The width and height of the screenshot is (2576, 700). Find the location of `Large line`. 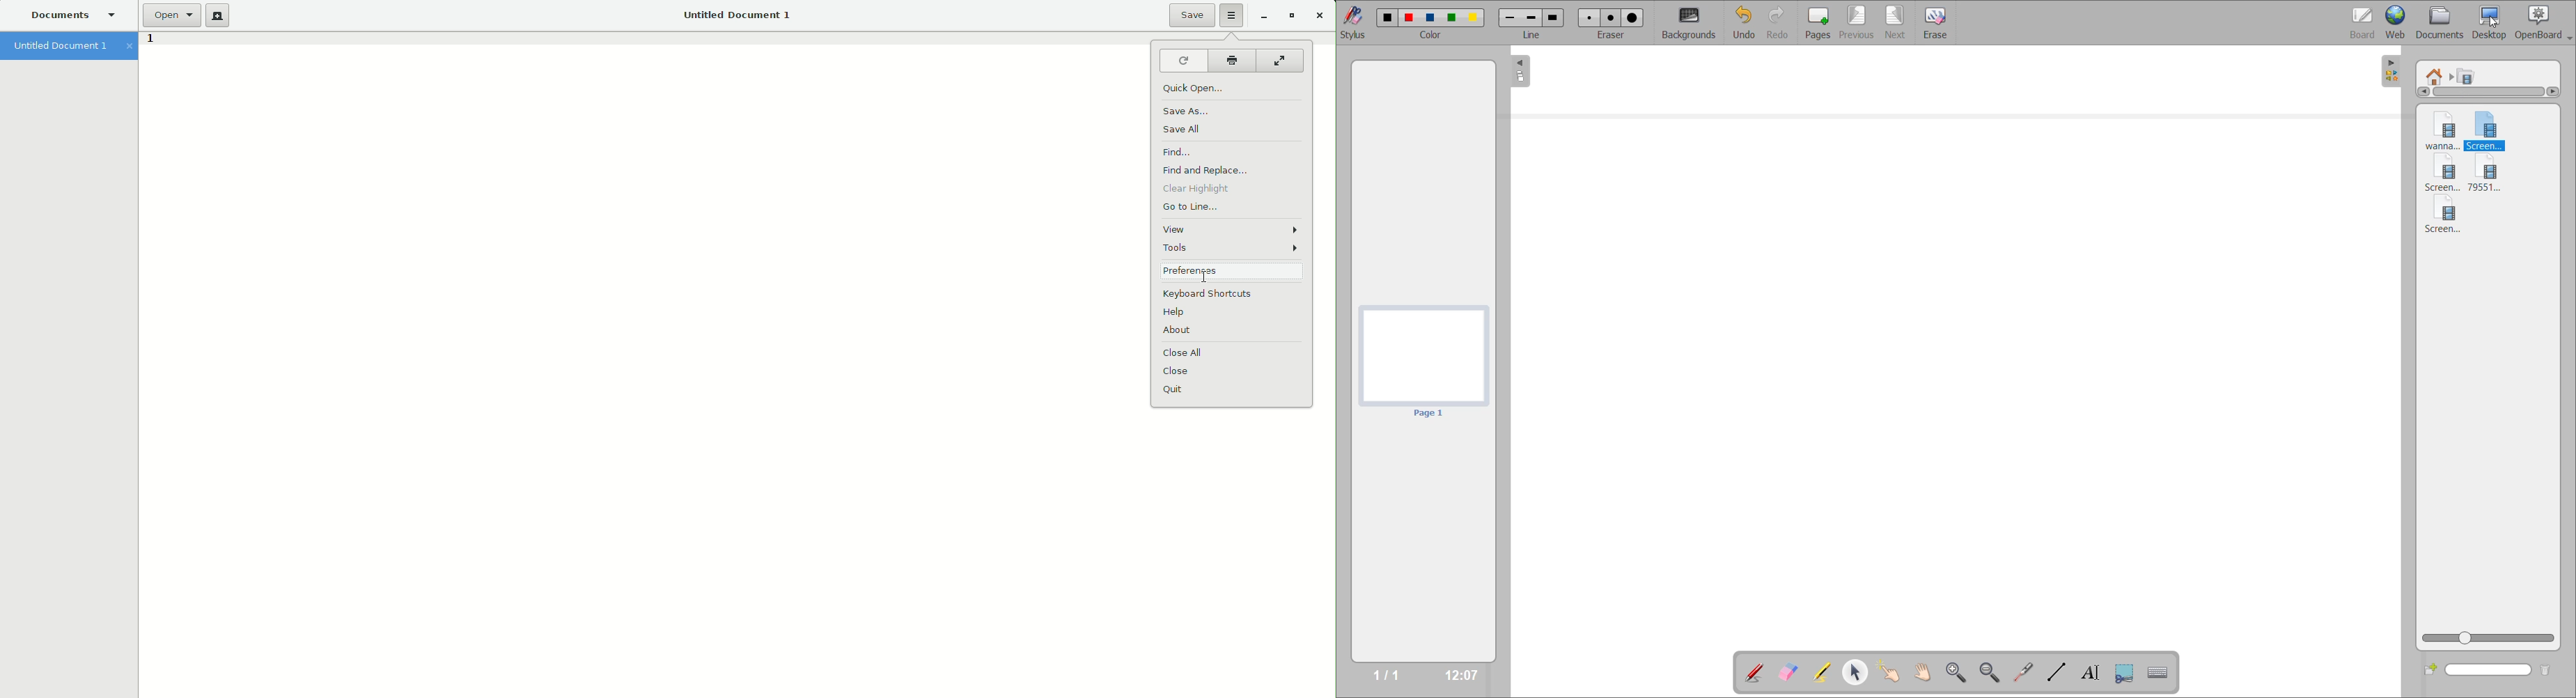

Large line is located at coordinates (1553, 17).